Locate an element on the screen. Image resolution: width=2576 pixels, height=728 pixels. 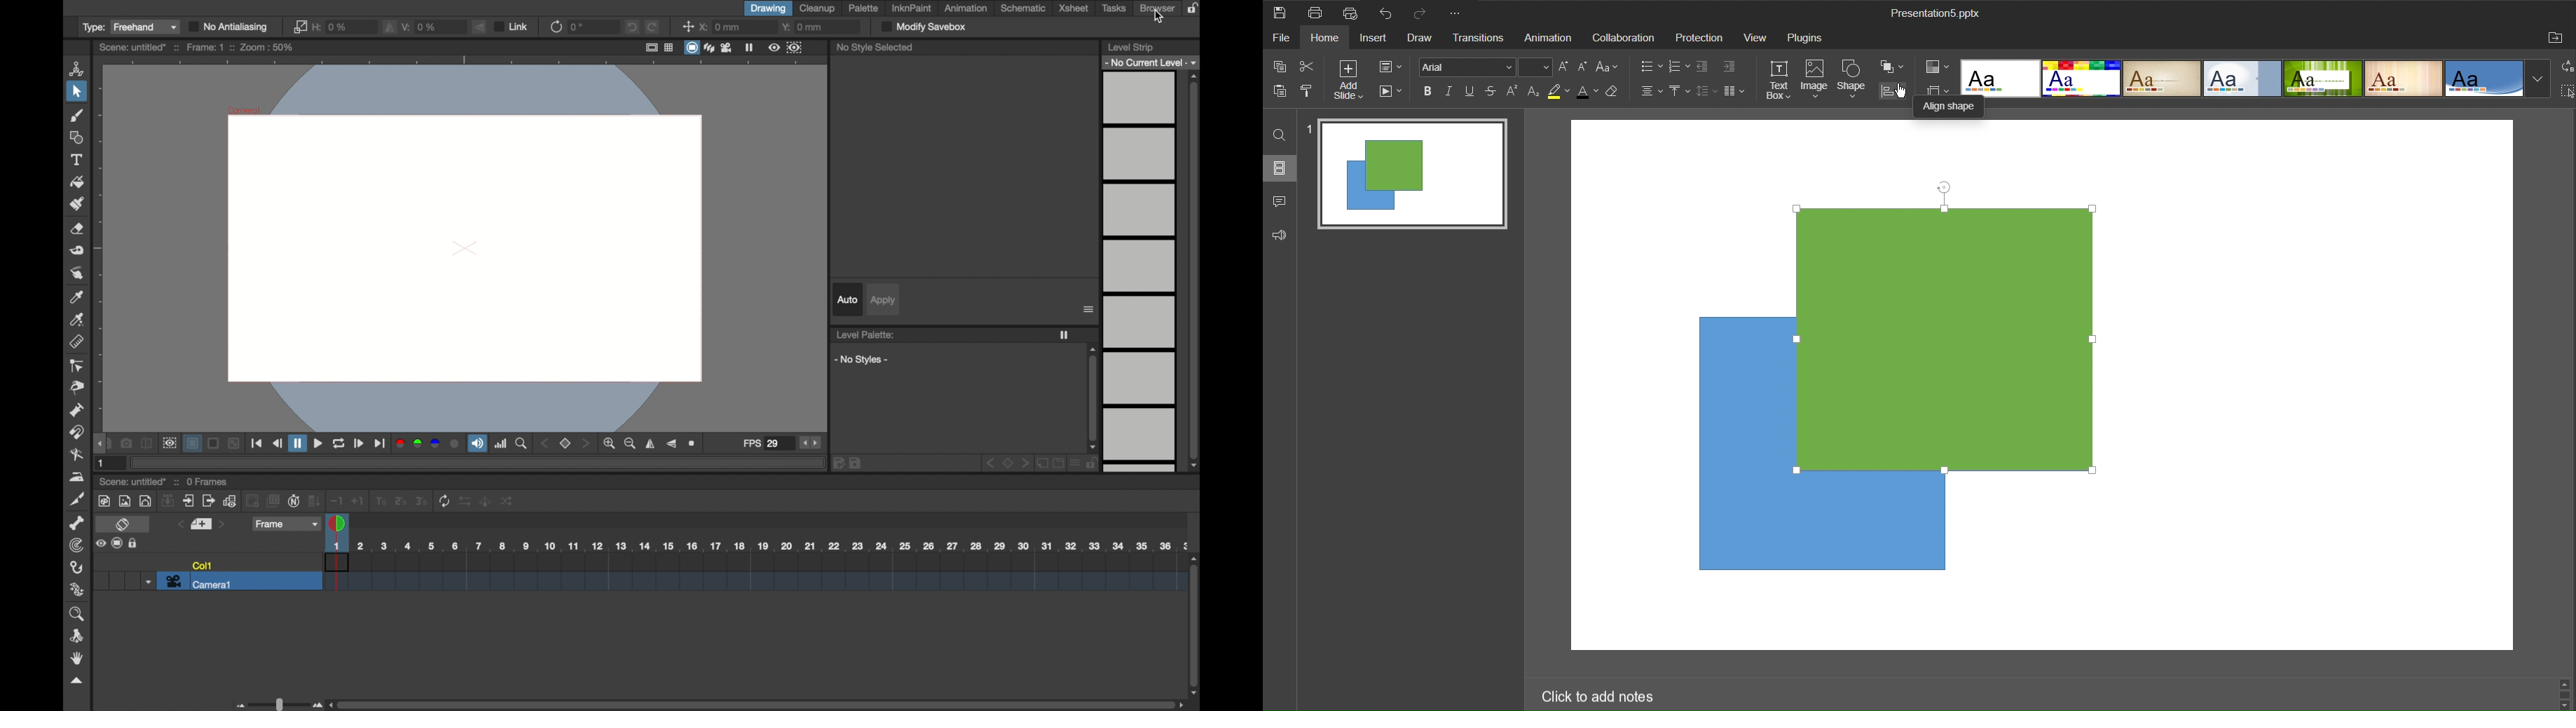
Copy Style is located at coordinates (1309, 92).